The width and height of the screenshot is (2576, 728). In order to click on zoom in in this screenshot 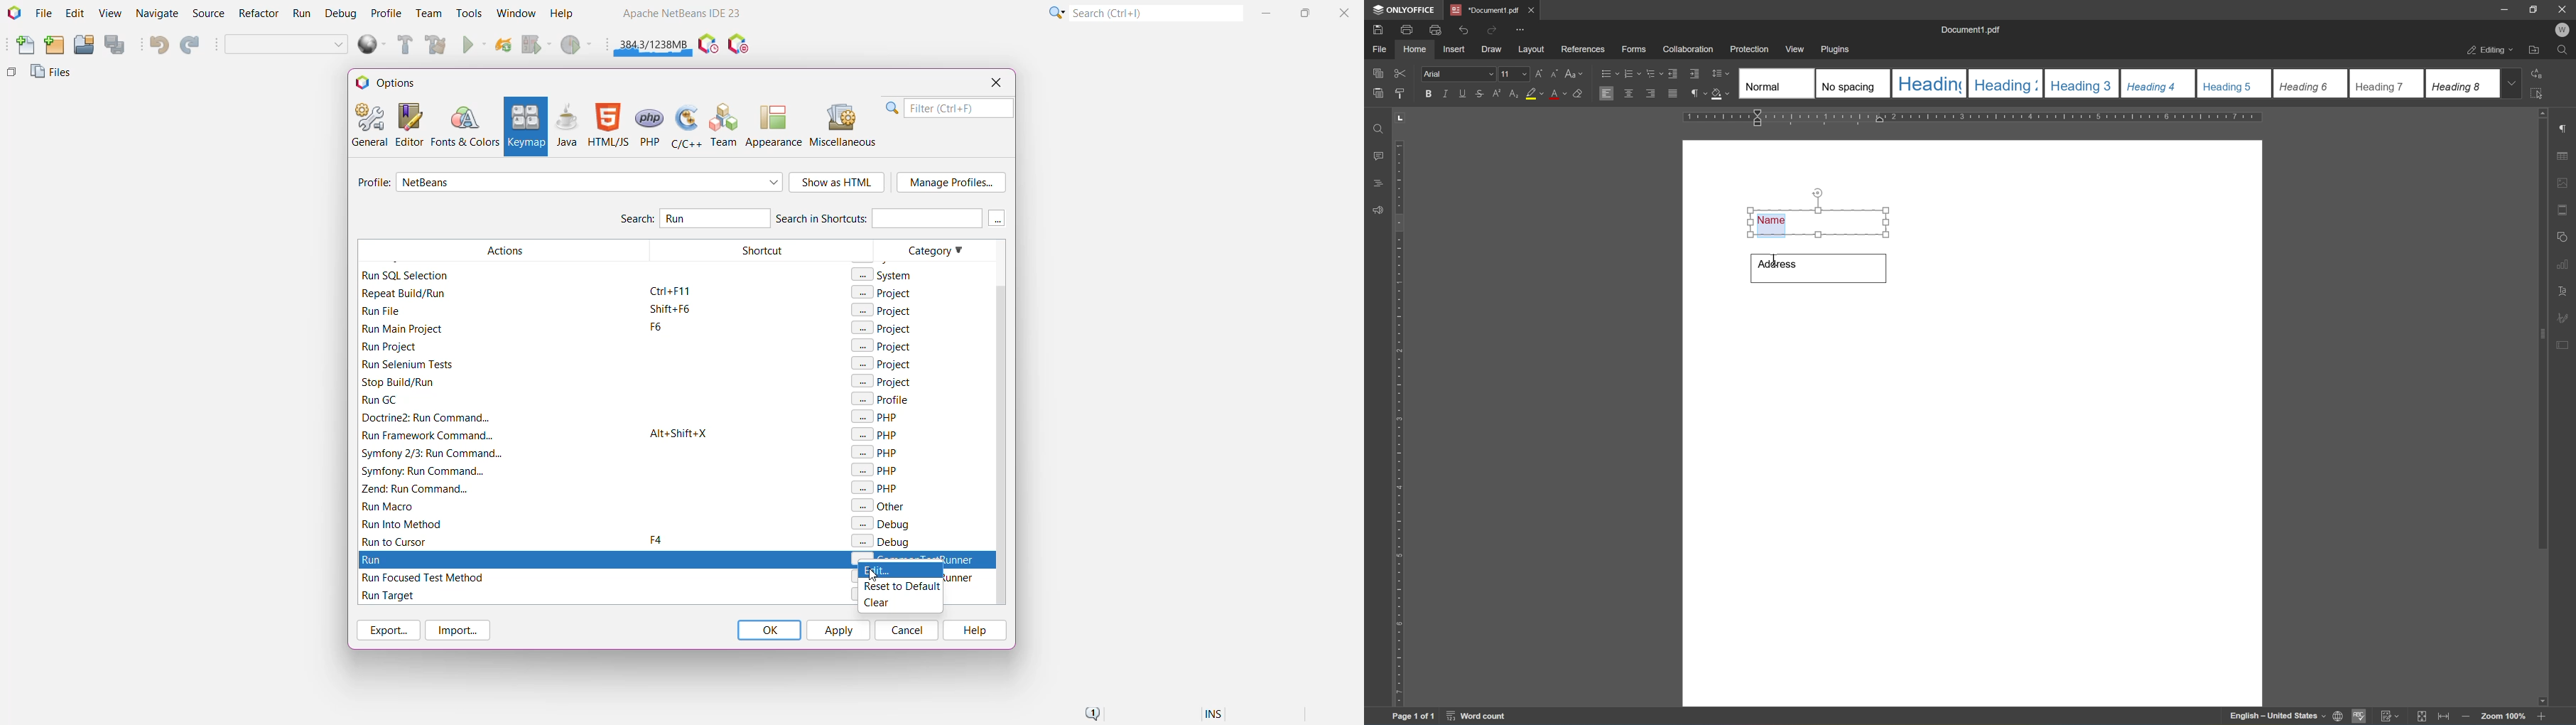, I will do `click(2464, 717)`.